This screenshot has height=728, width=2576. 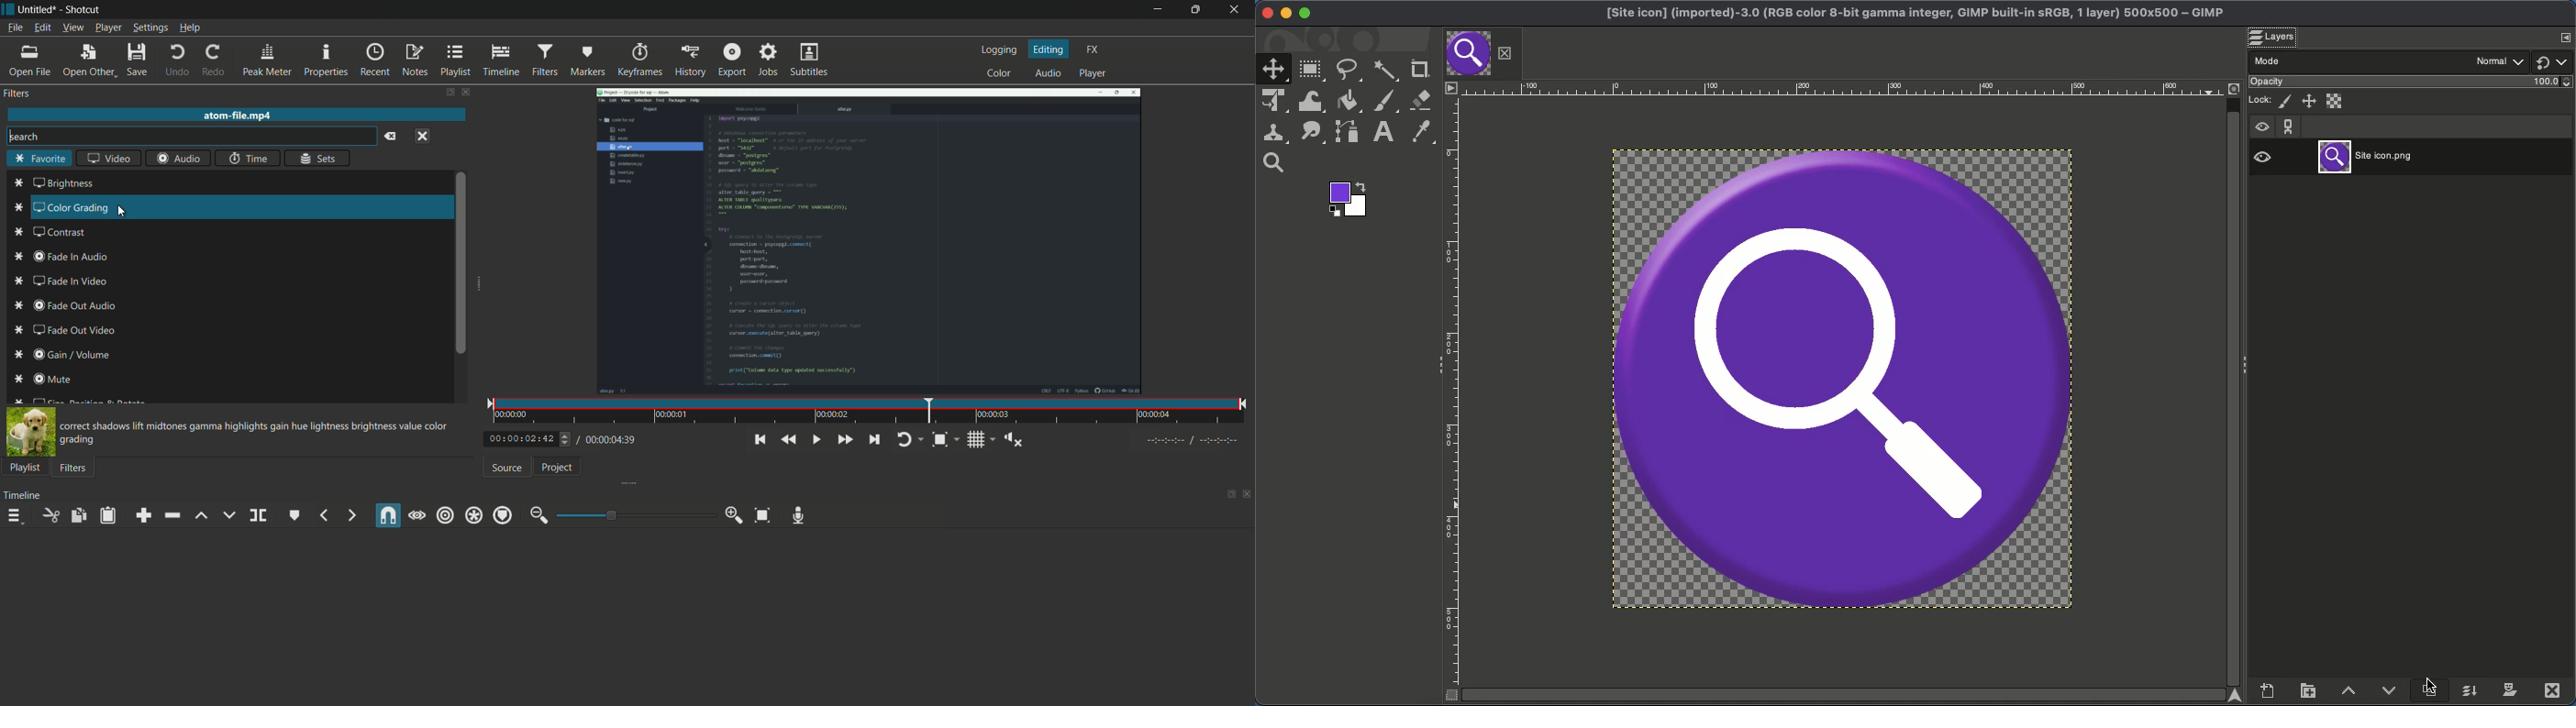 I want to click on Duplicate of the current layer, so click(x=2427, y=689).